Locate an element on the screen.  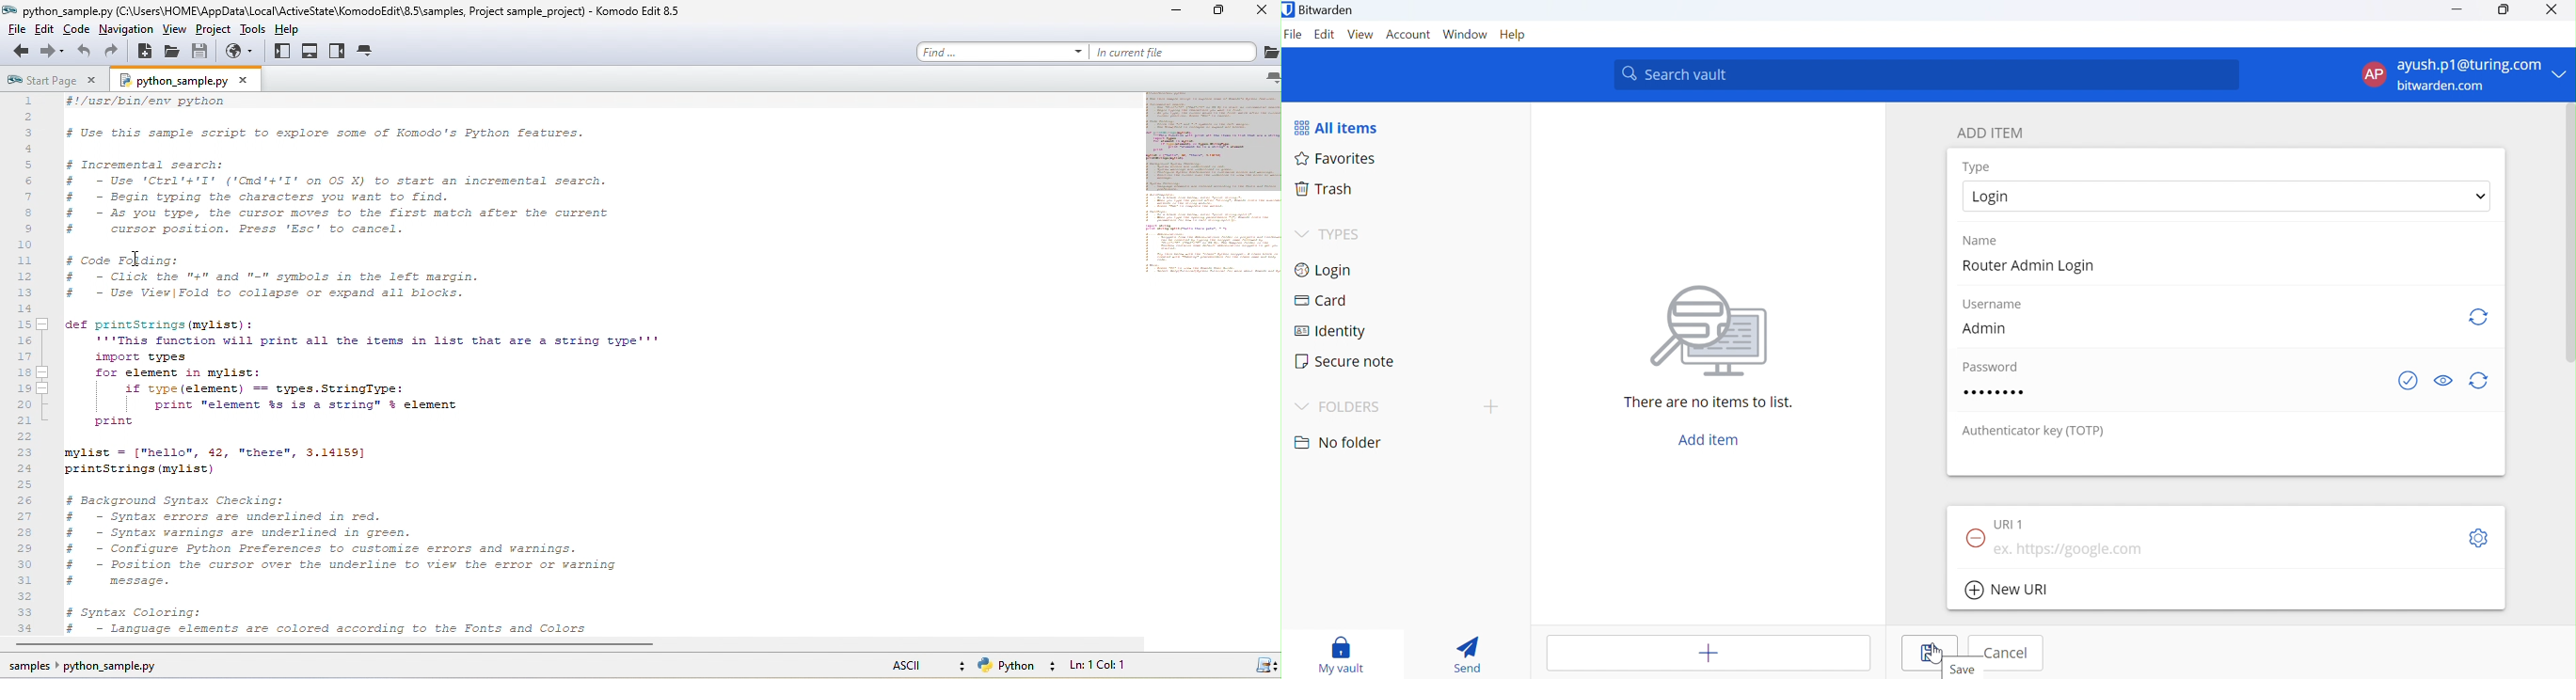
Username is located at coordinates (1992, 304).